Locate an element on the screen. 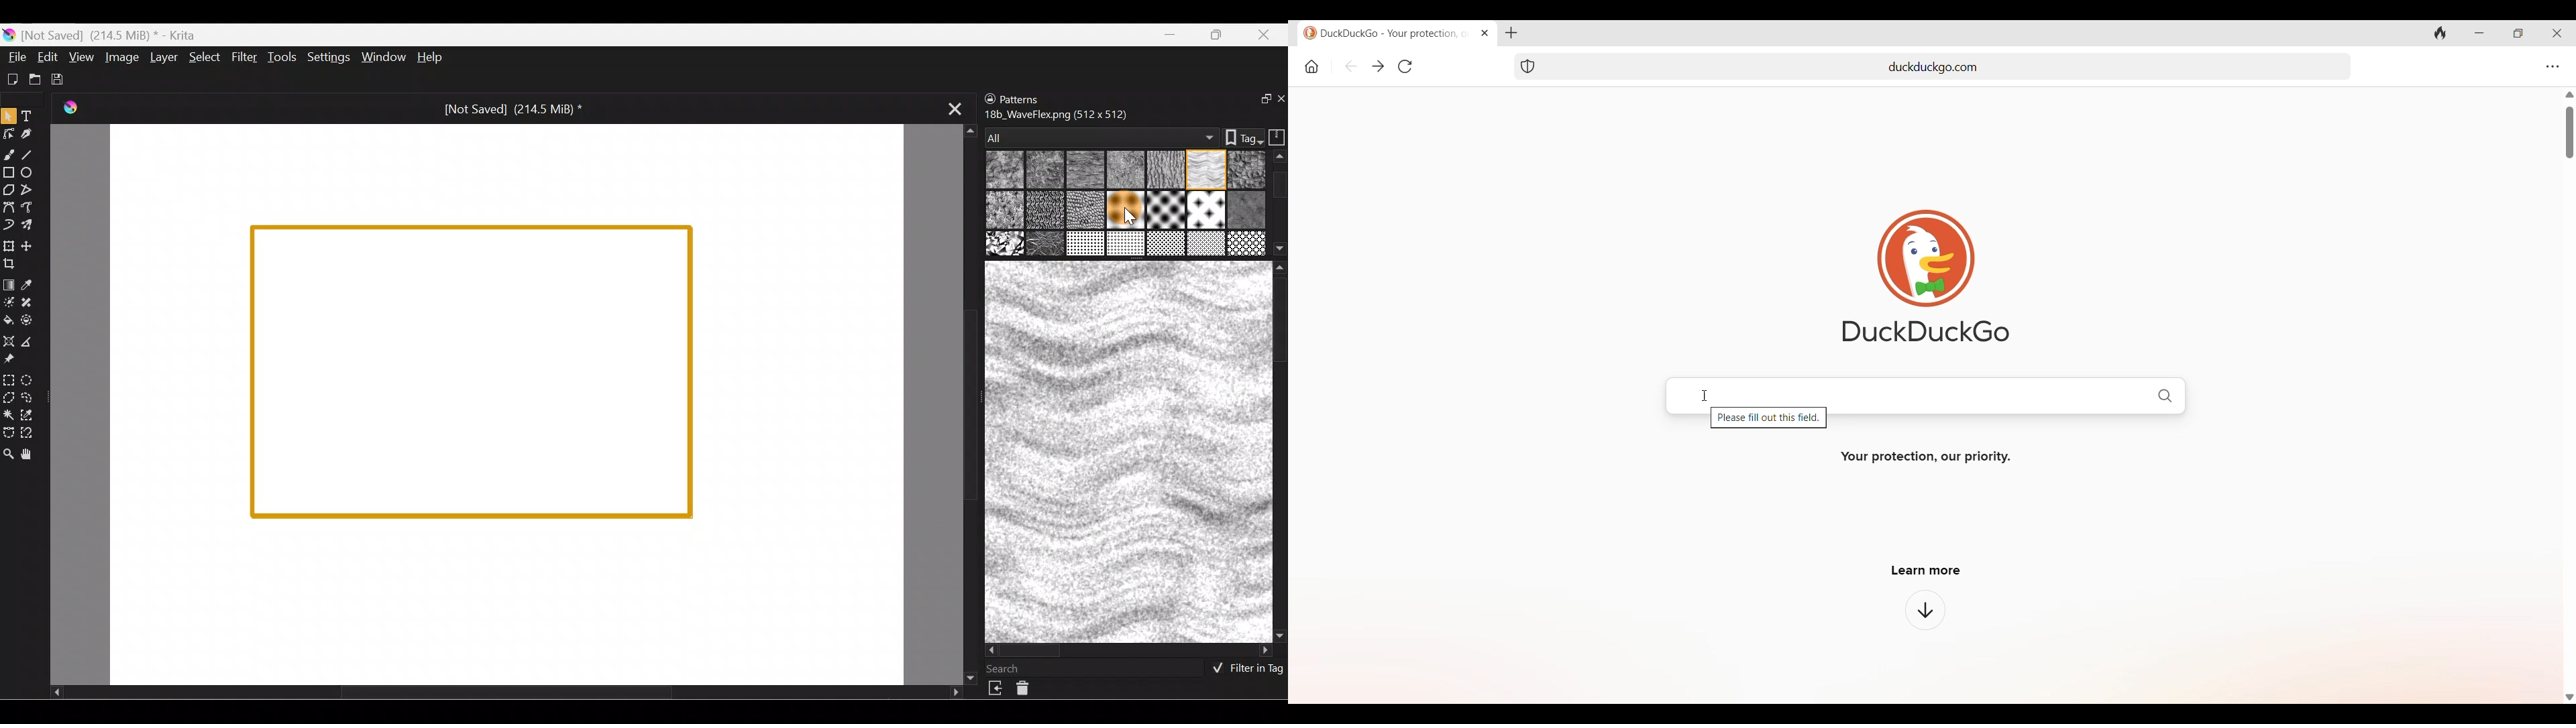 This screenshot has width=2576, height=728. Close docker is located at coordinates (1279, 100).